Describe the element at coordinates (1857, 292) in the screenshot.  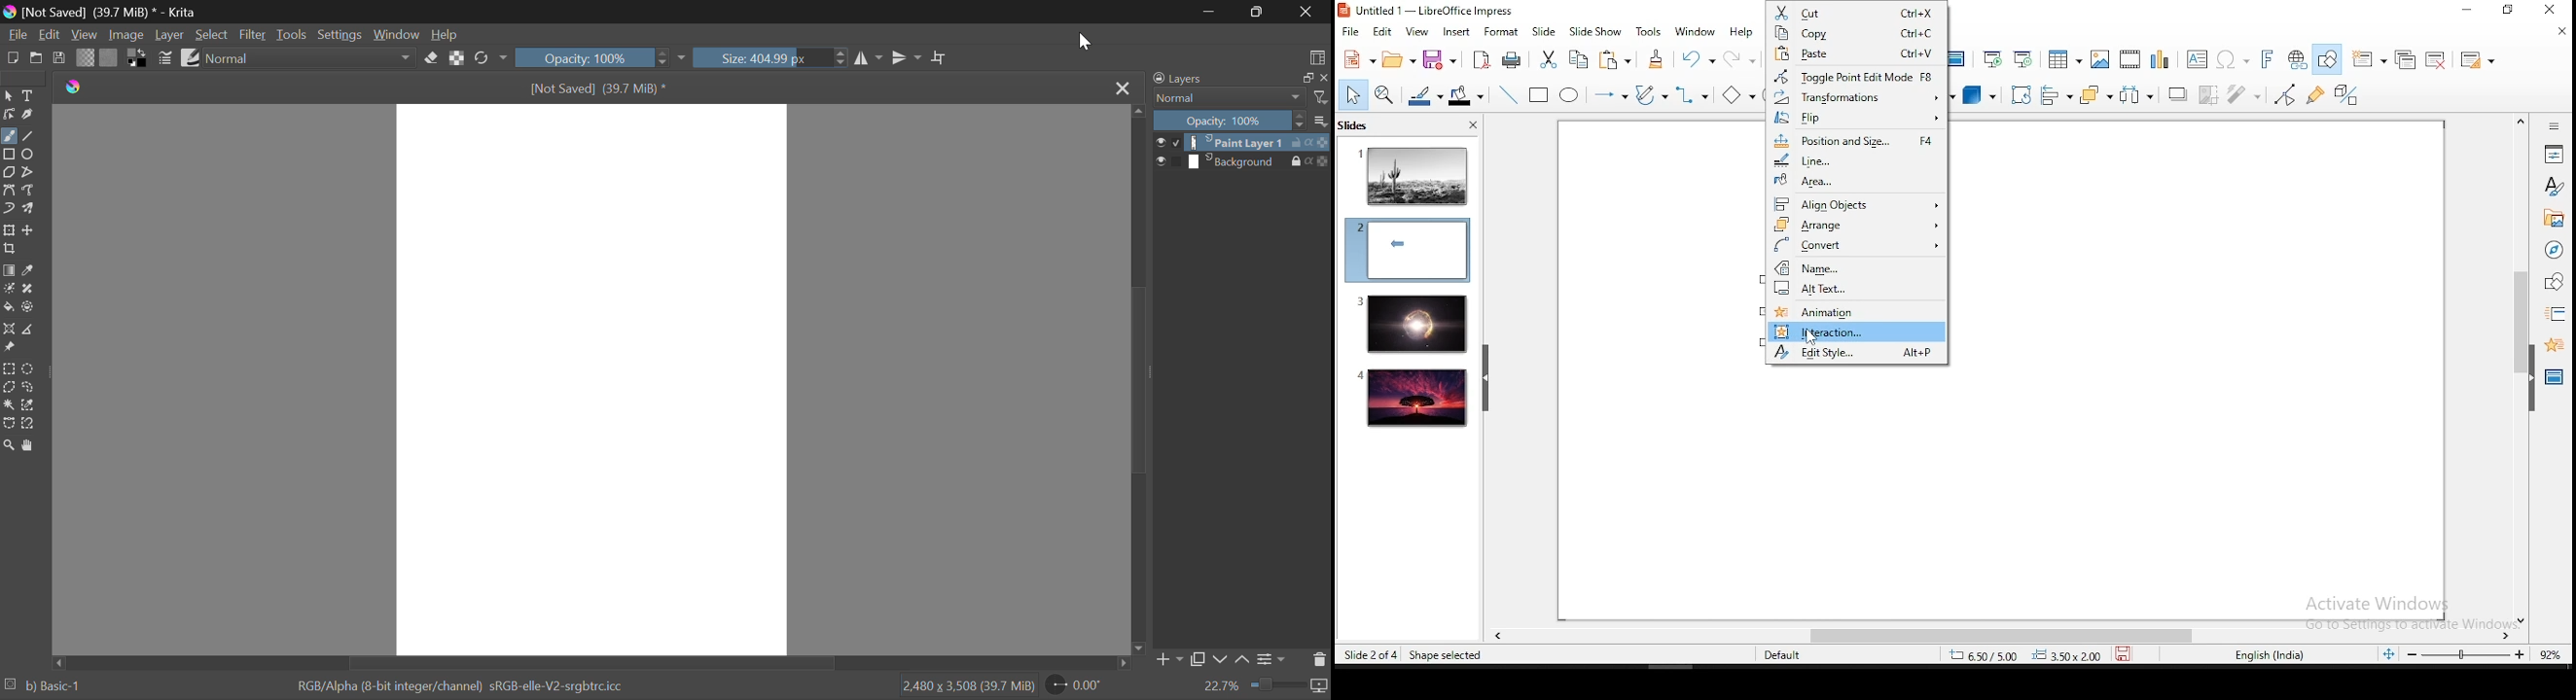
I see `alt text` at that location.